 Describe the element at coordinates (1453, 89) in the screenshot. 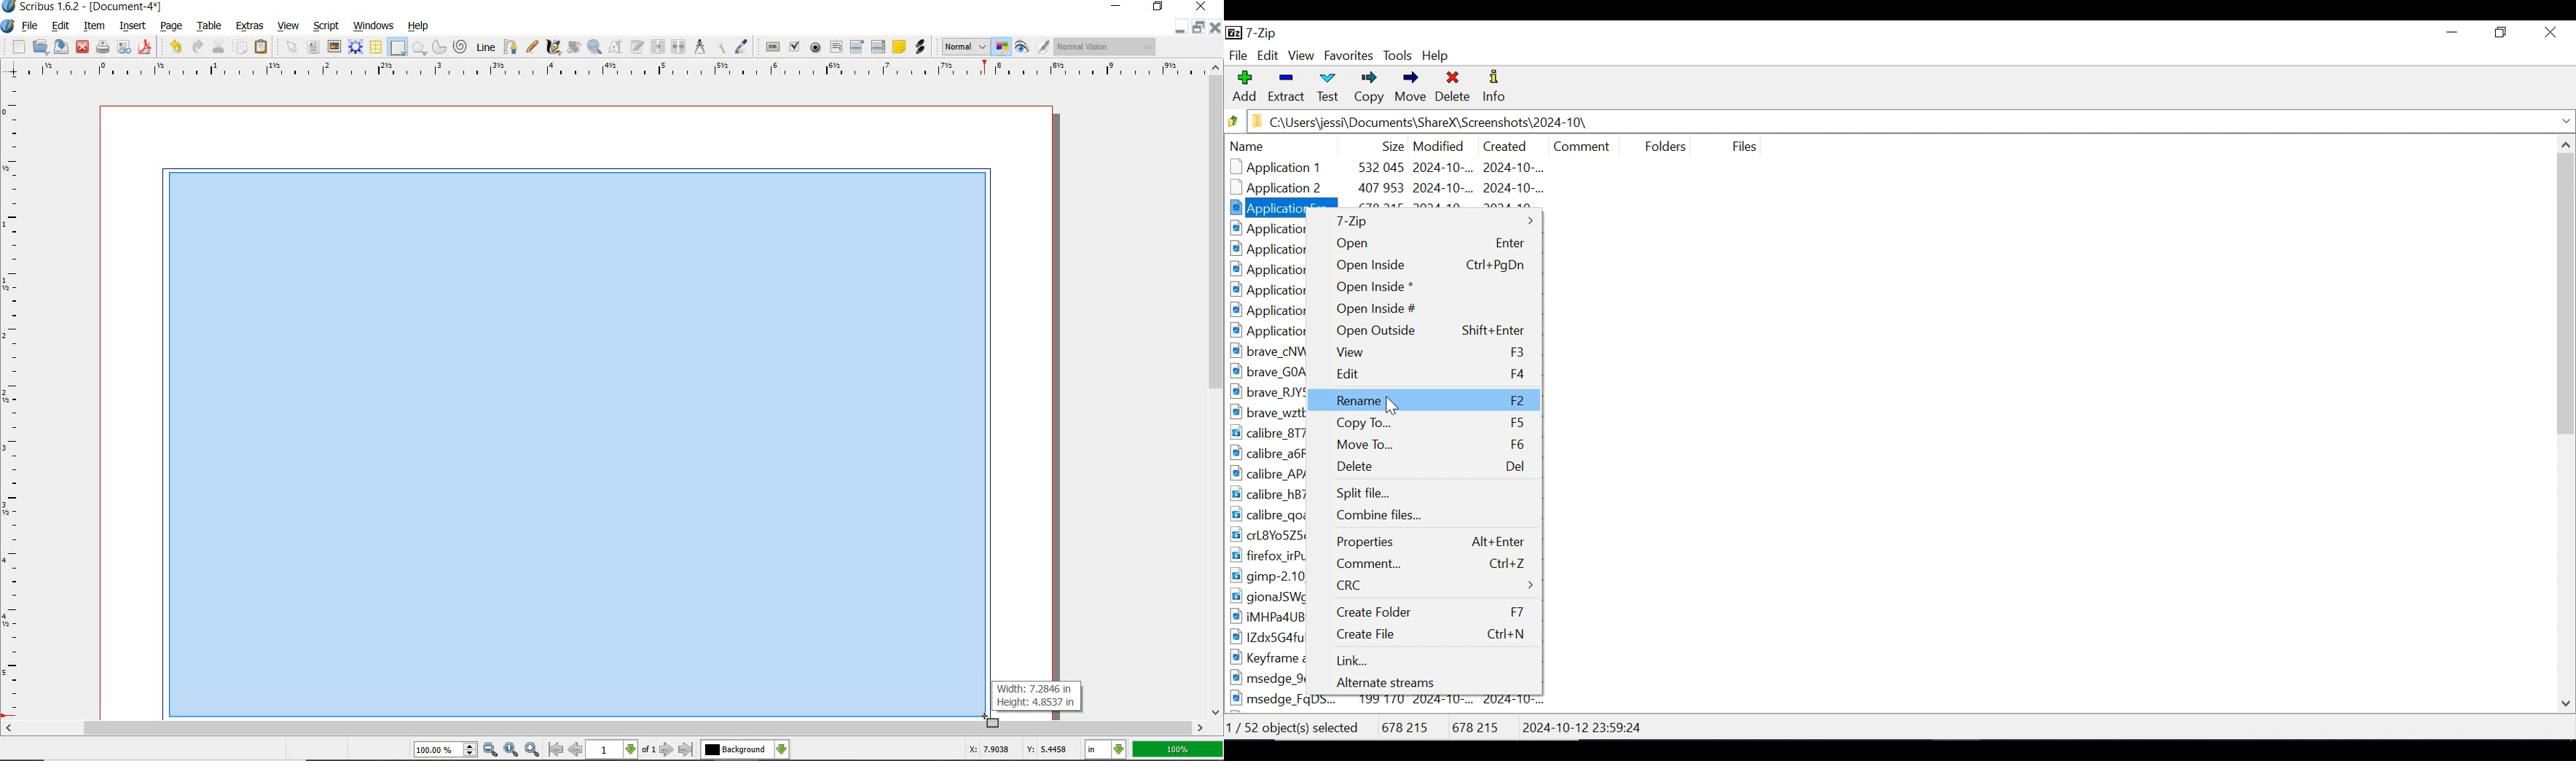

I see `Delete` at that location.